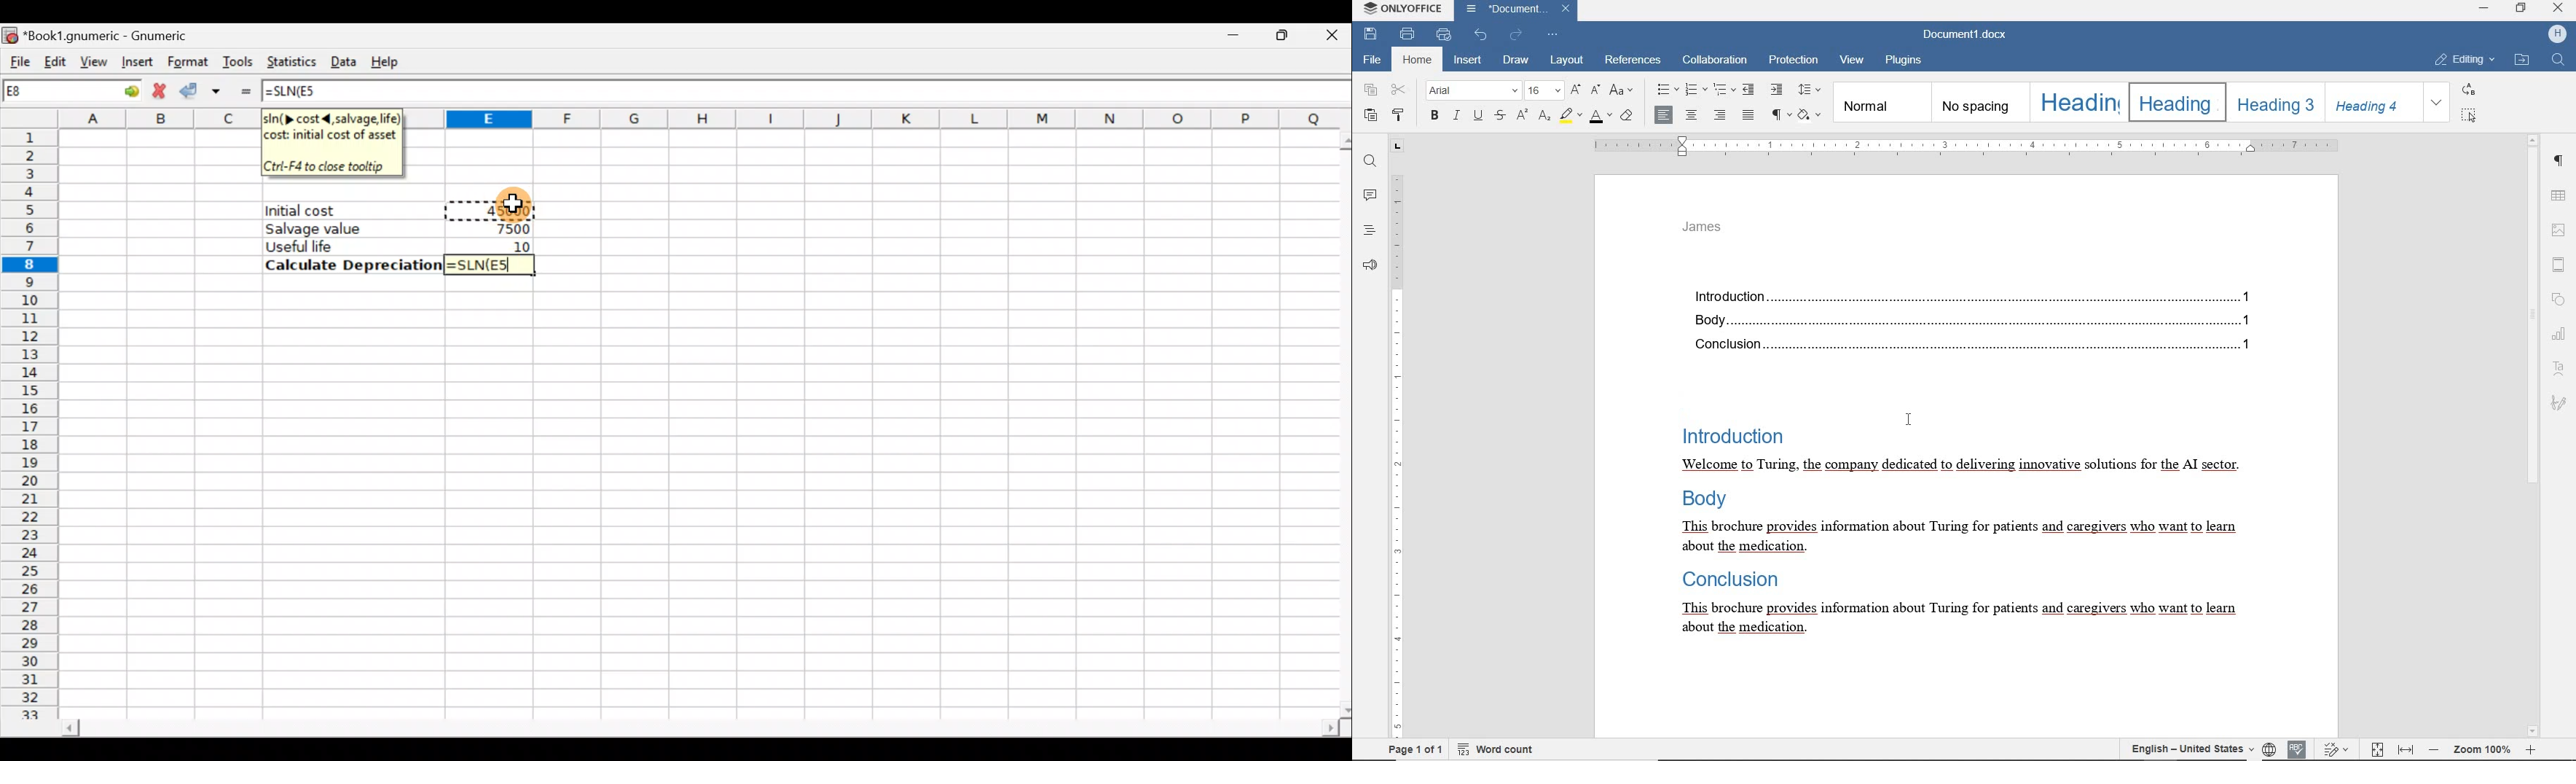 The image size is (2576, 784). Describe the element at coordinates (346, 246) in the screenshot. I see `Useful life` at that location.